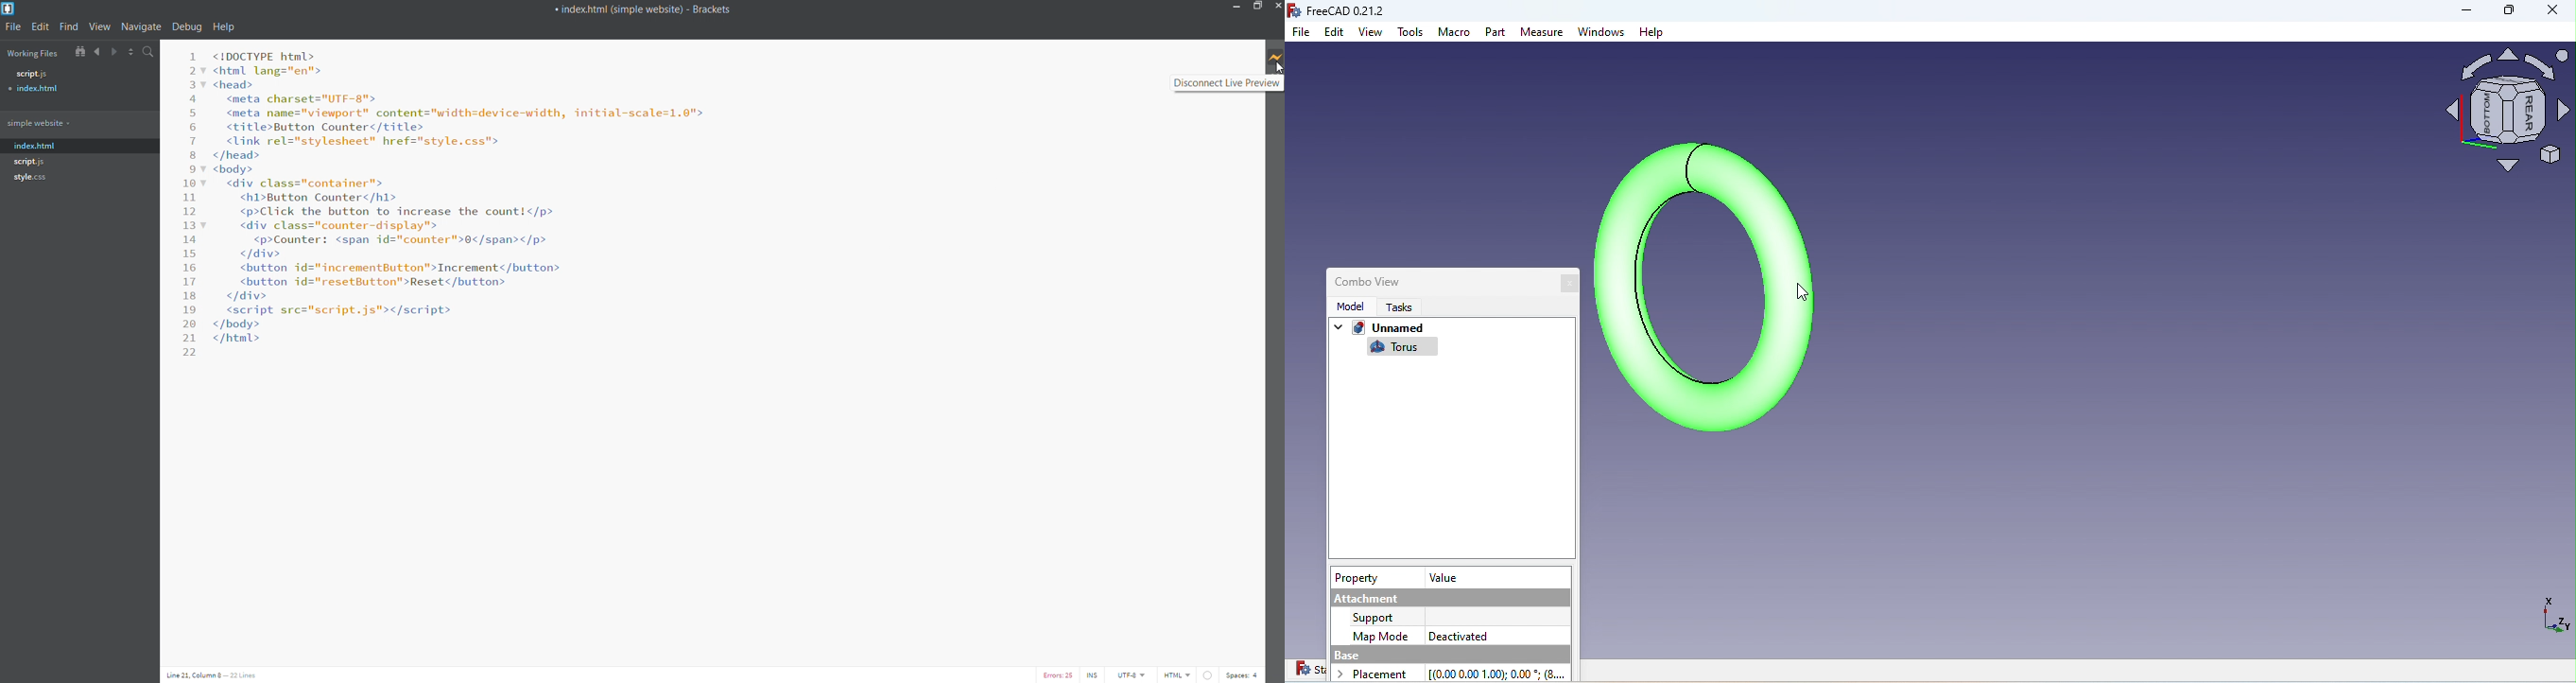  What do you see at coordinates (1241, 675) in the screenshot?
I see `space count` at bounding box center [1241, 675].